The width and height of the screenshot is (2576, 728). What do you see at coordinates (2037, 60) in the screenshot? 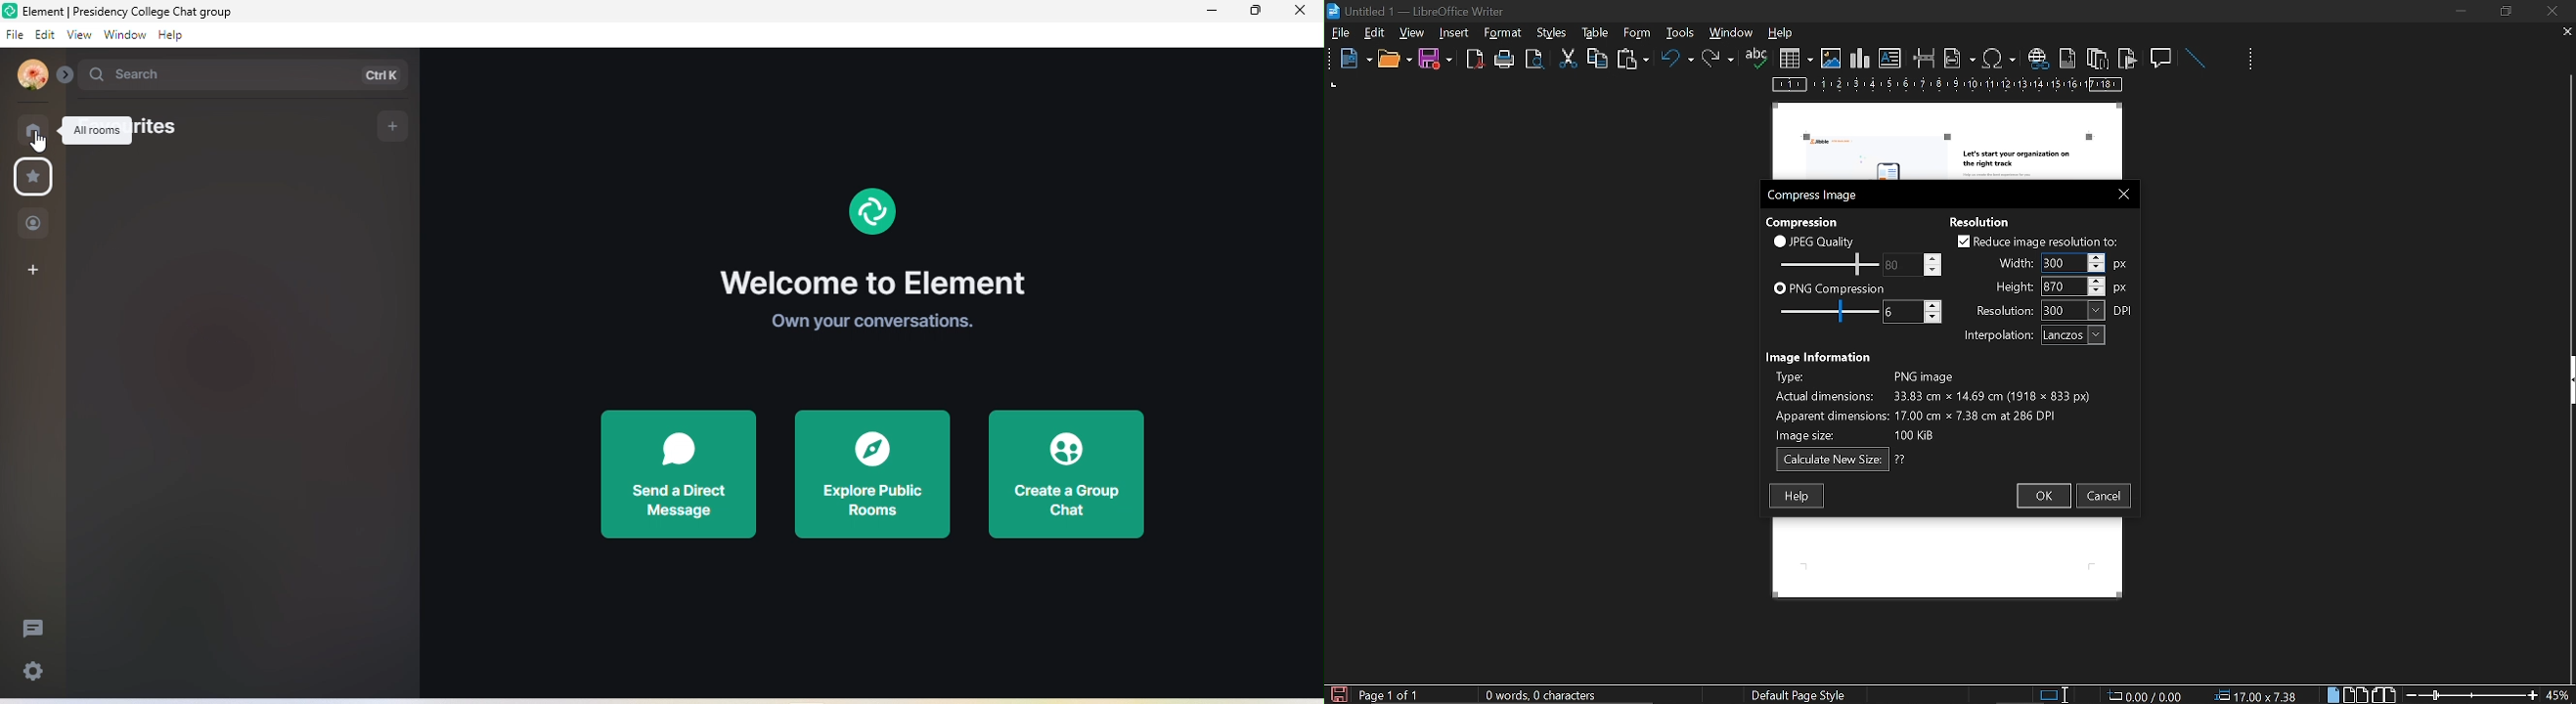
I see `insert hyperlink` at bounding box center [2037, 60].